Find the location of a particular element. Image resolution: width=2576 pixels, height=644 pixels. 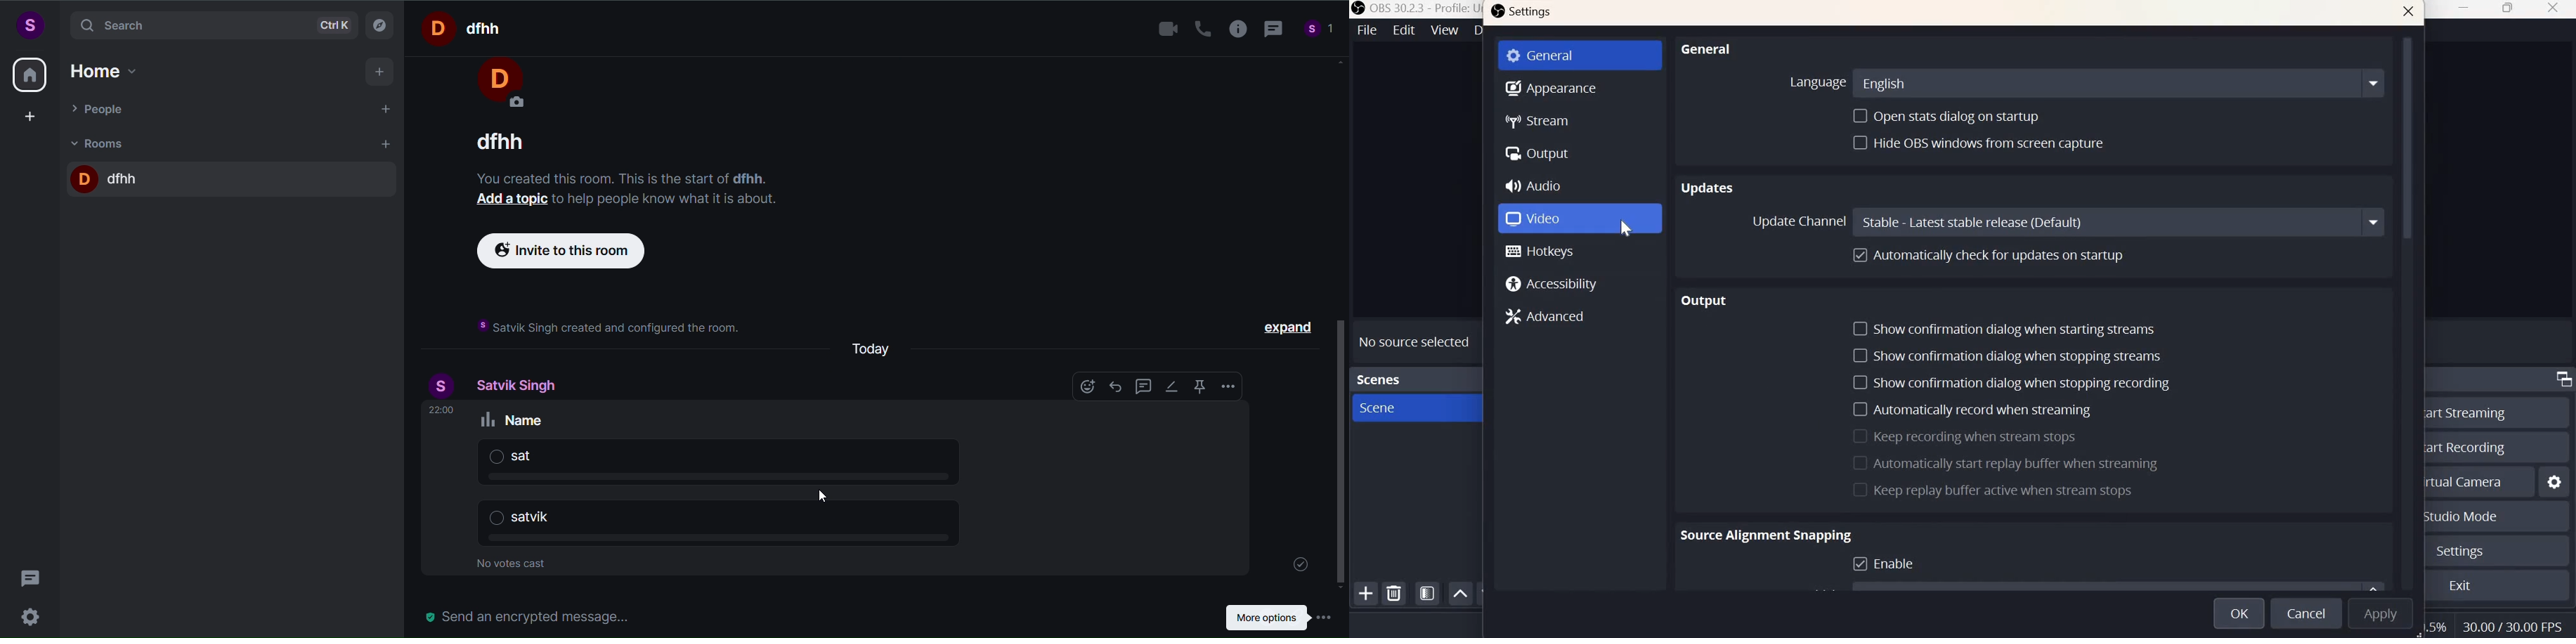

threads  is located at coordinates (31, 574).